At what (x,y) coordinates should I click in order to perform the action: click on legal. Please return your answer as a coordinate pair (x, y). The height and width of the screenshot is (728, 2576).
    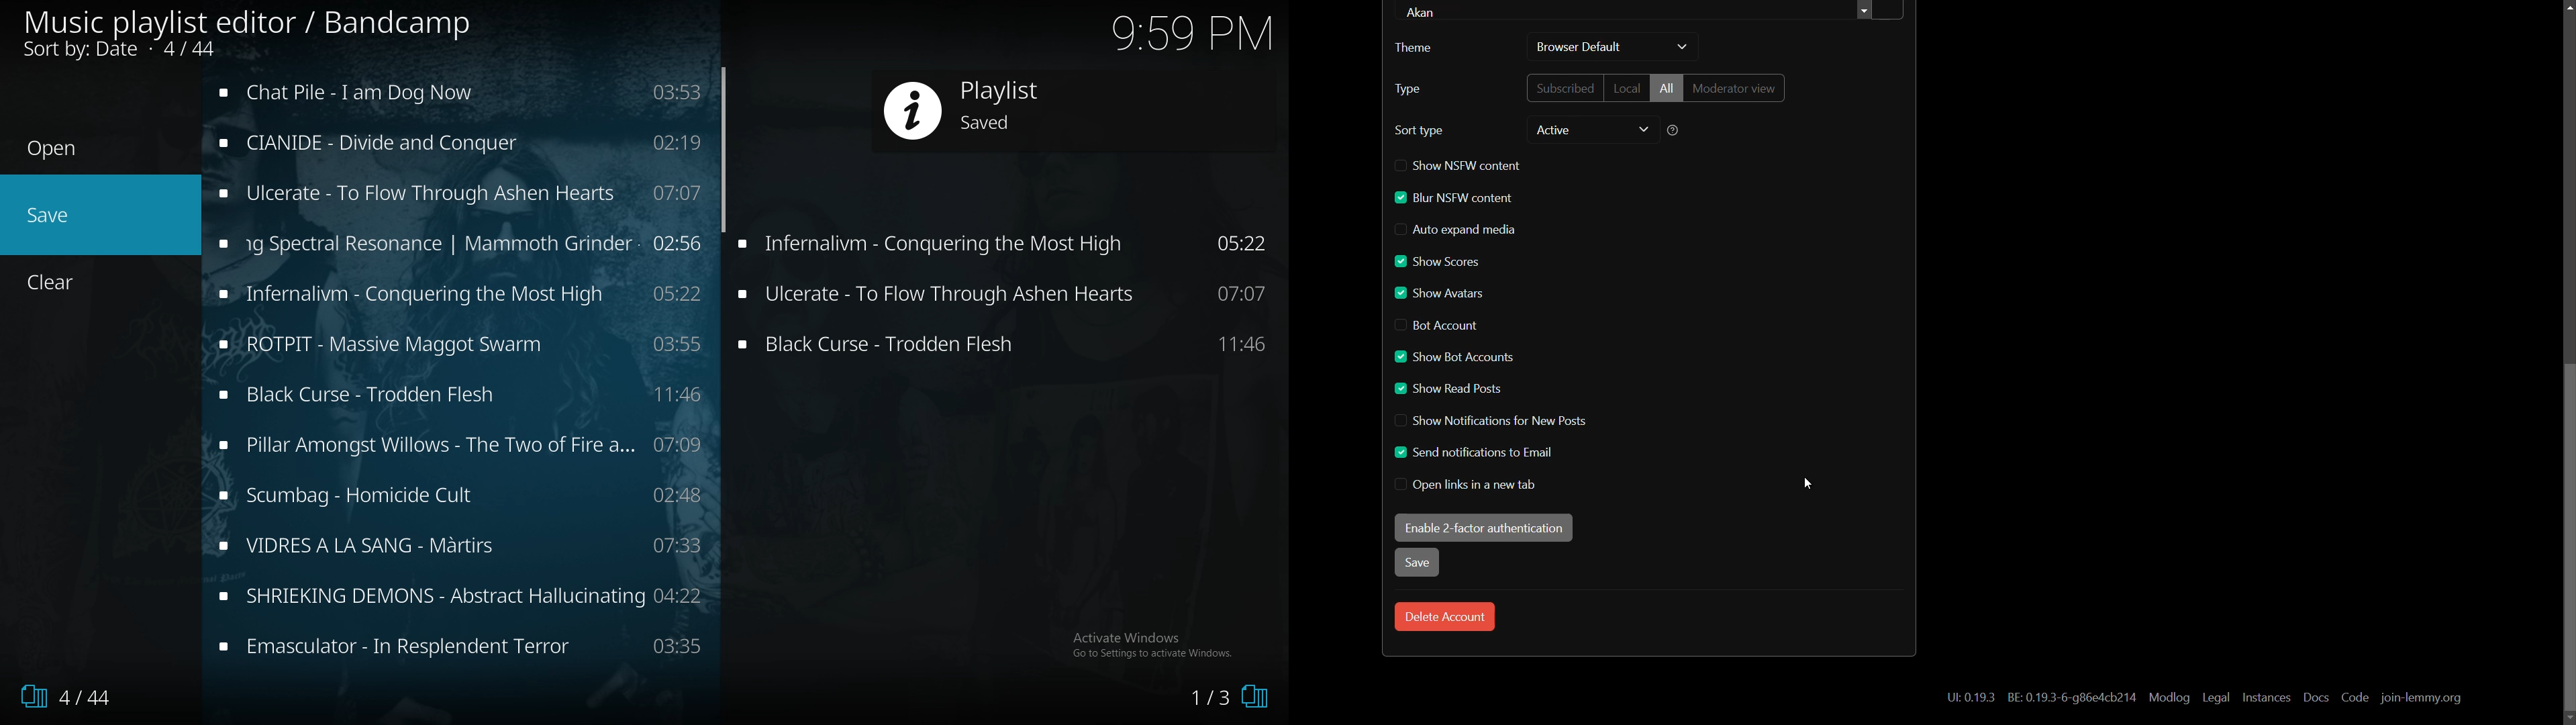
    Looking at the image, I should click on (2217, 698).